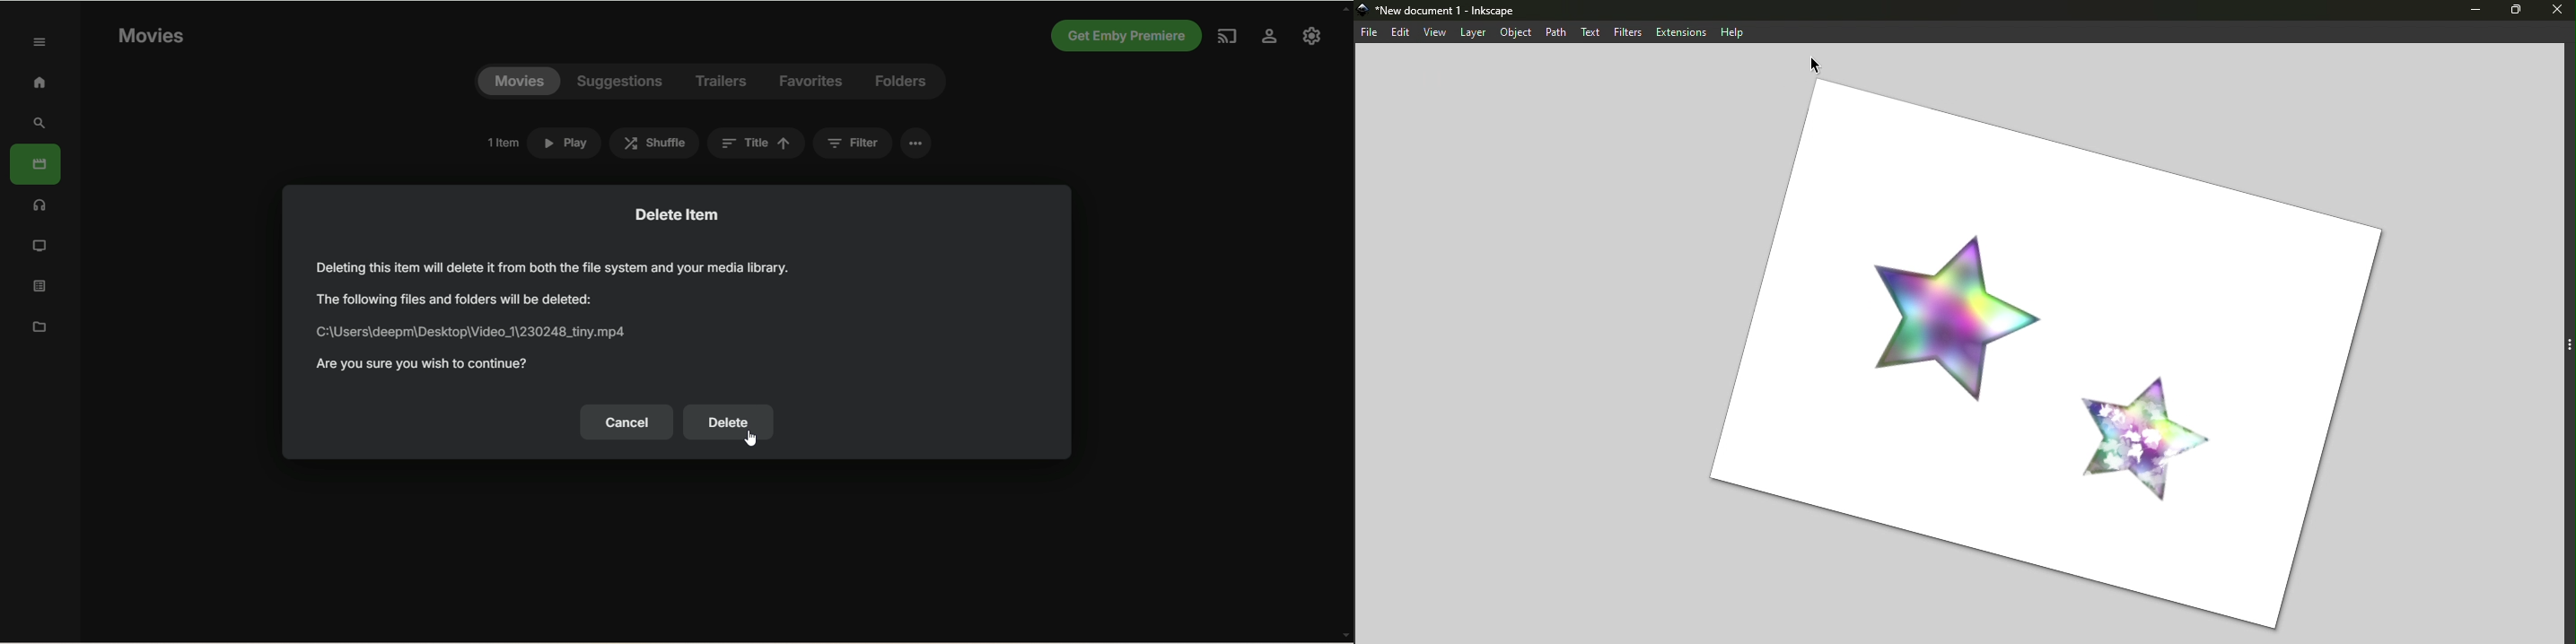 This screenshot has height=644, width=2576. I want to click on Cursor, so click(1810, 67).